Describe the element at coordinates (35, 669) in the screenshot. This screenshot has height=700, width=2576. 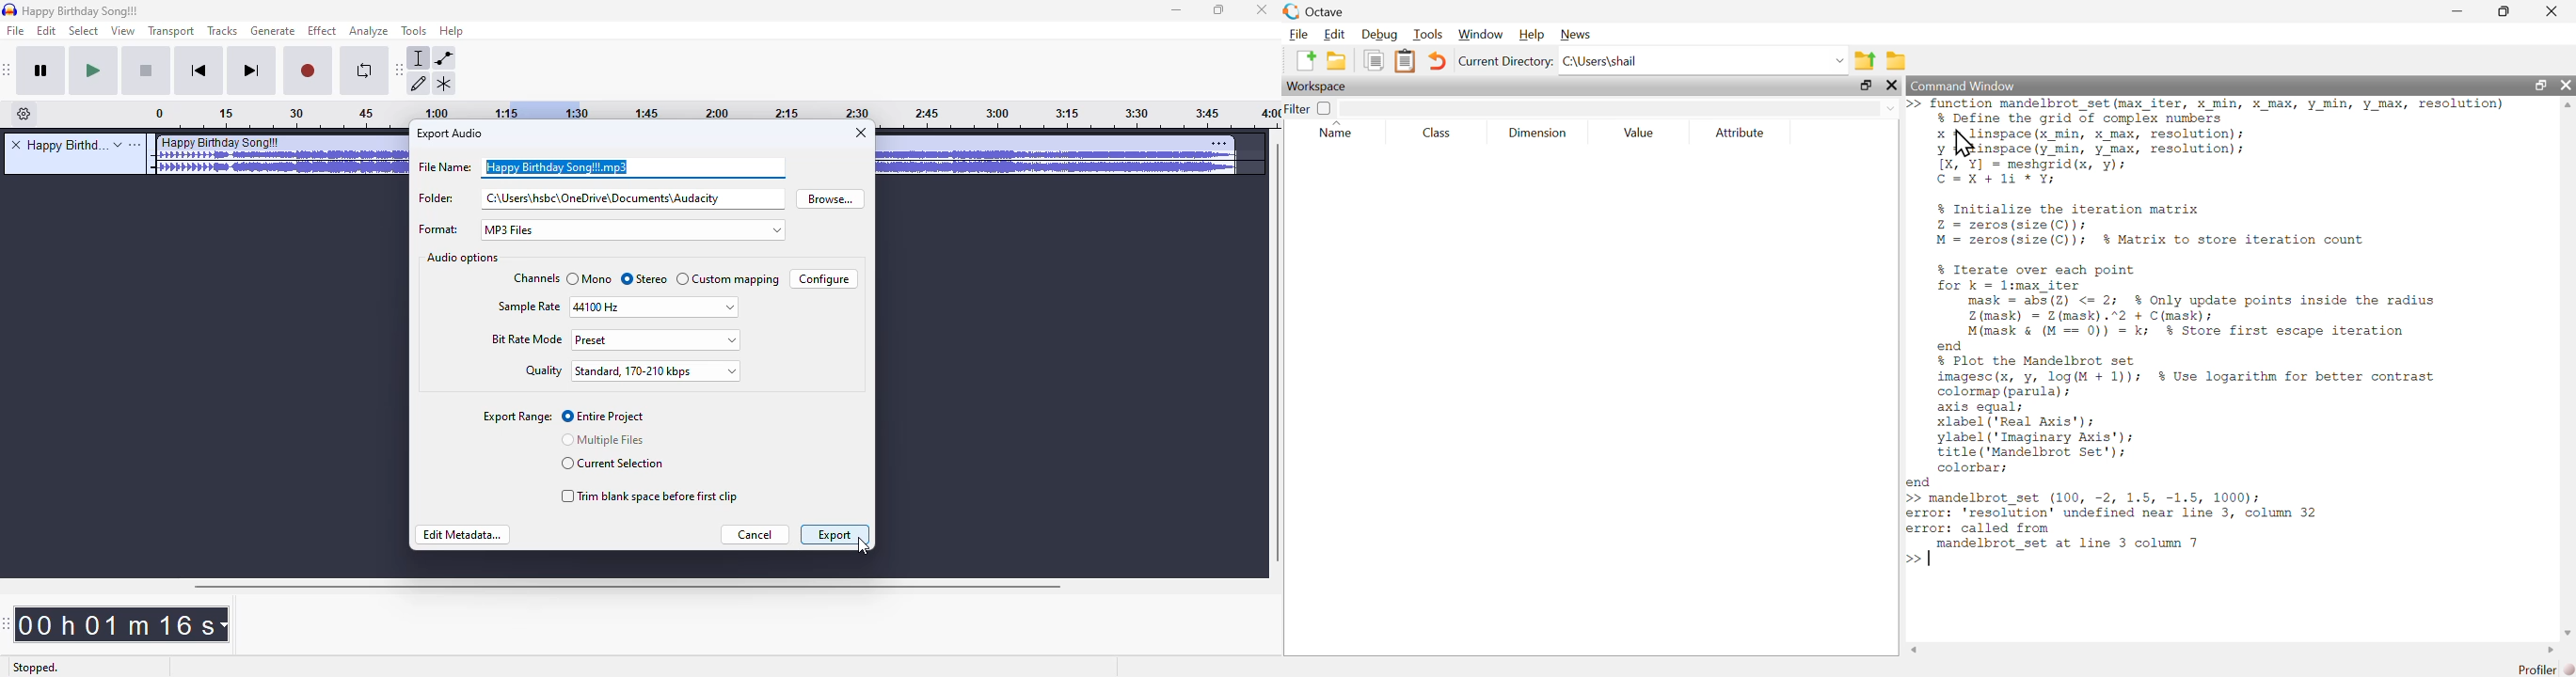
I see `stopped.` at that location.